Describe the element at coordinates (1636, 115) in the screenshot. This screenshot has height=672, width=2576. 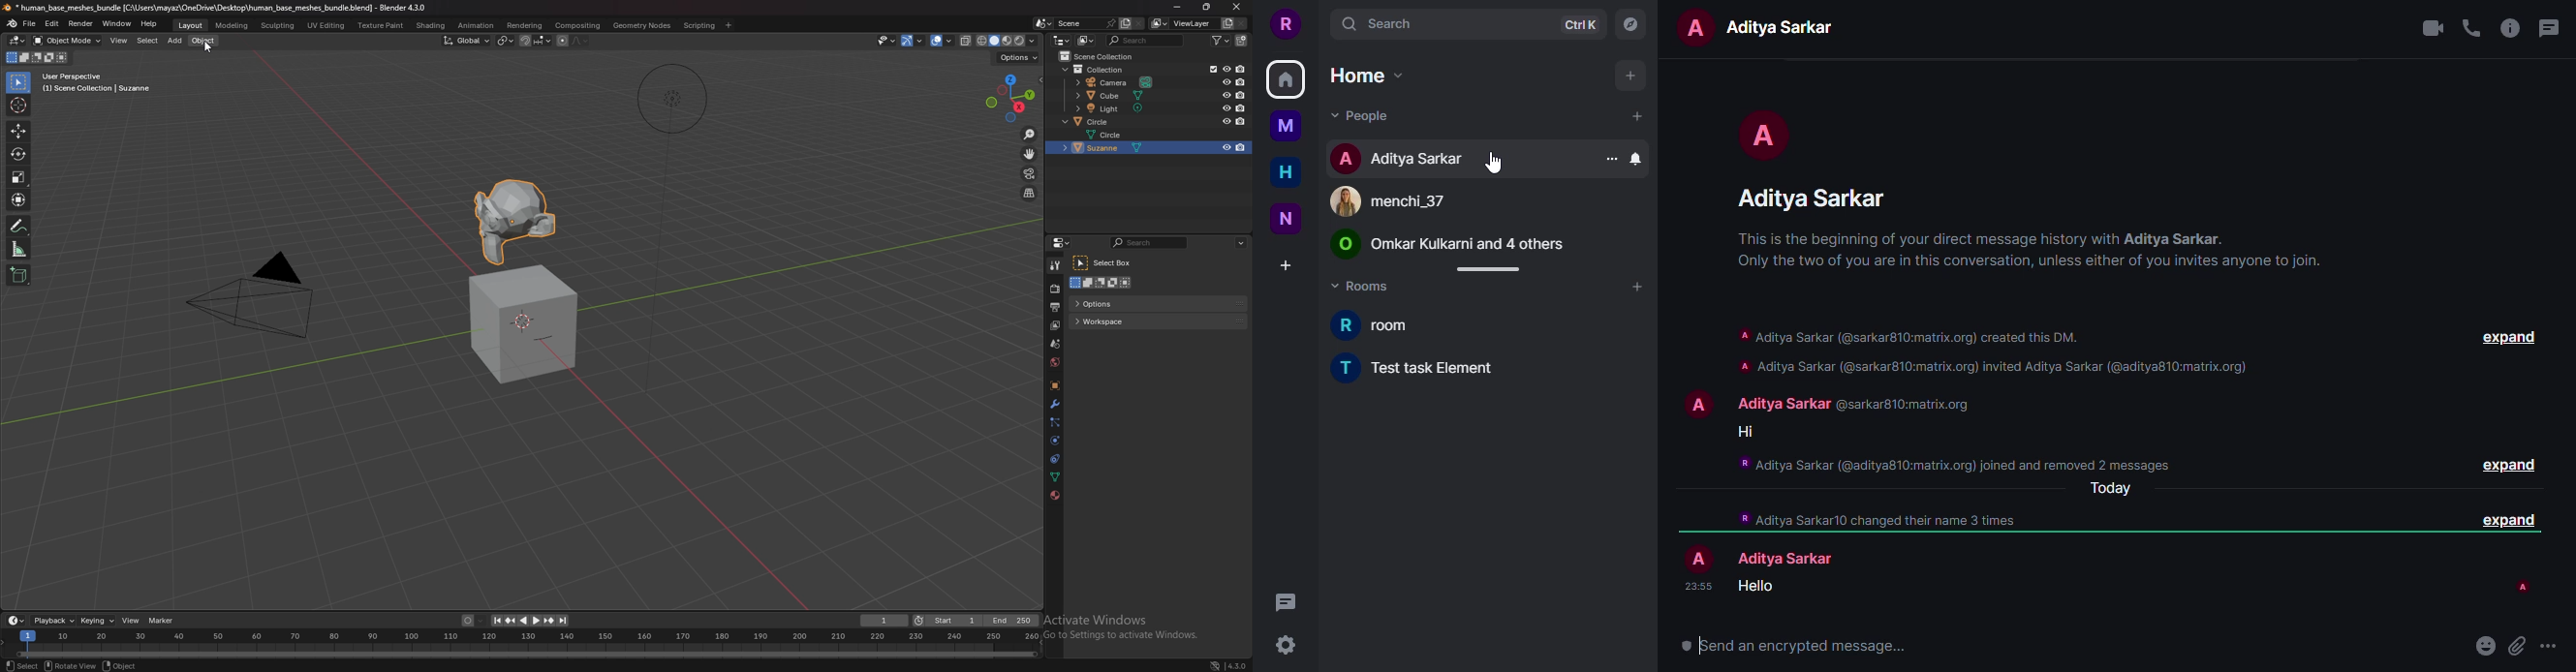
I see `start chat` at that location.